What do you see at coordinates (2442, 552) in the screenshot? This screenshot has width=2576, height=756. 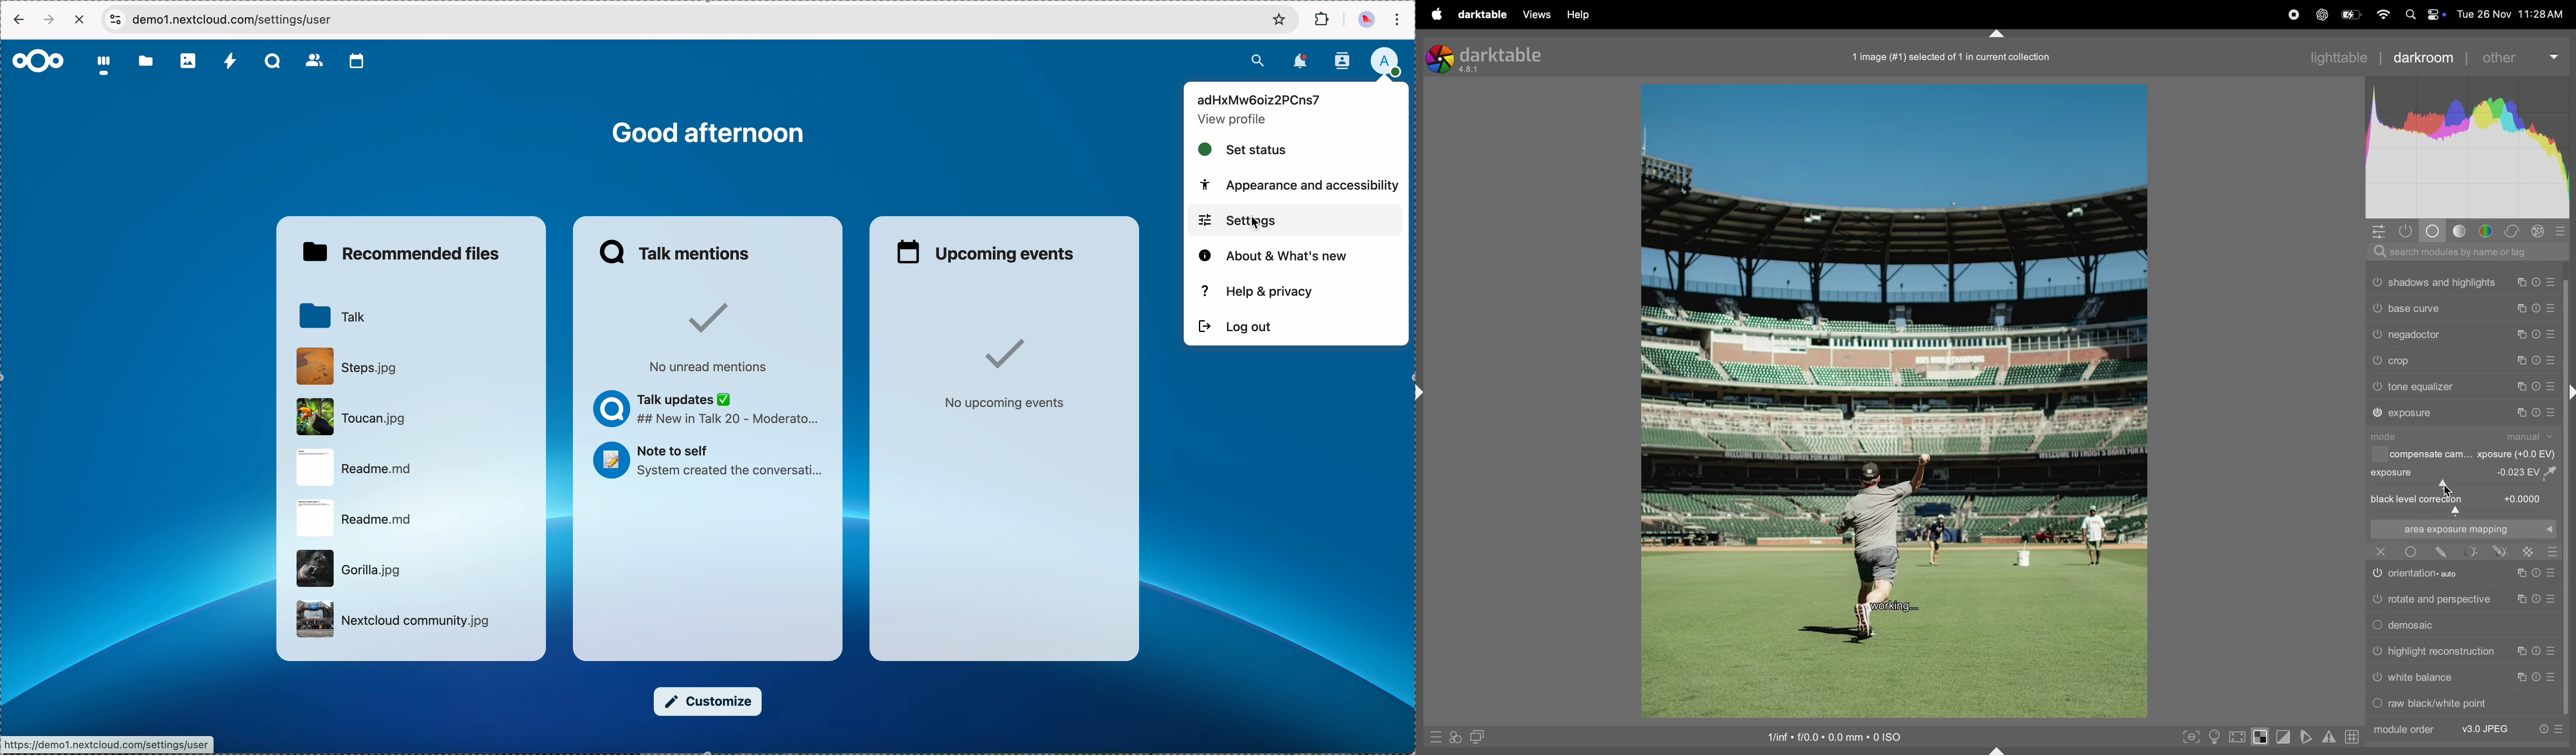 I see `edit` at bounding box center [2442, 552].